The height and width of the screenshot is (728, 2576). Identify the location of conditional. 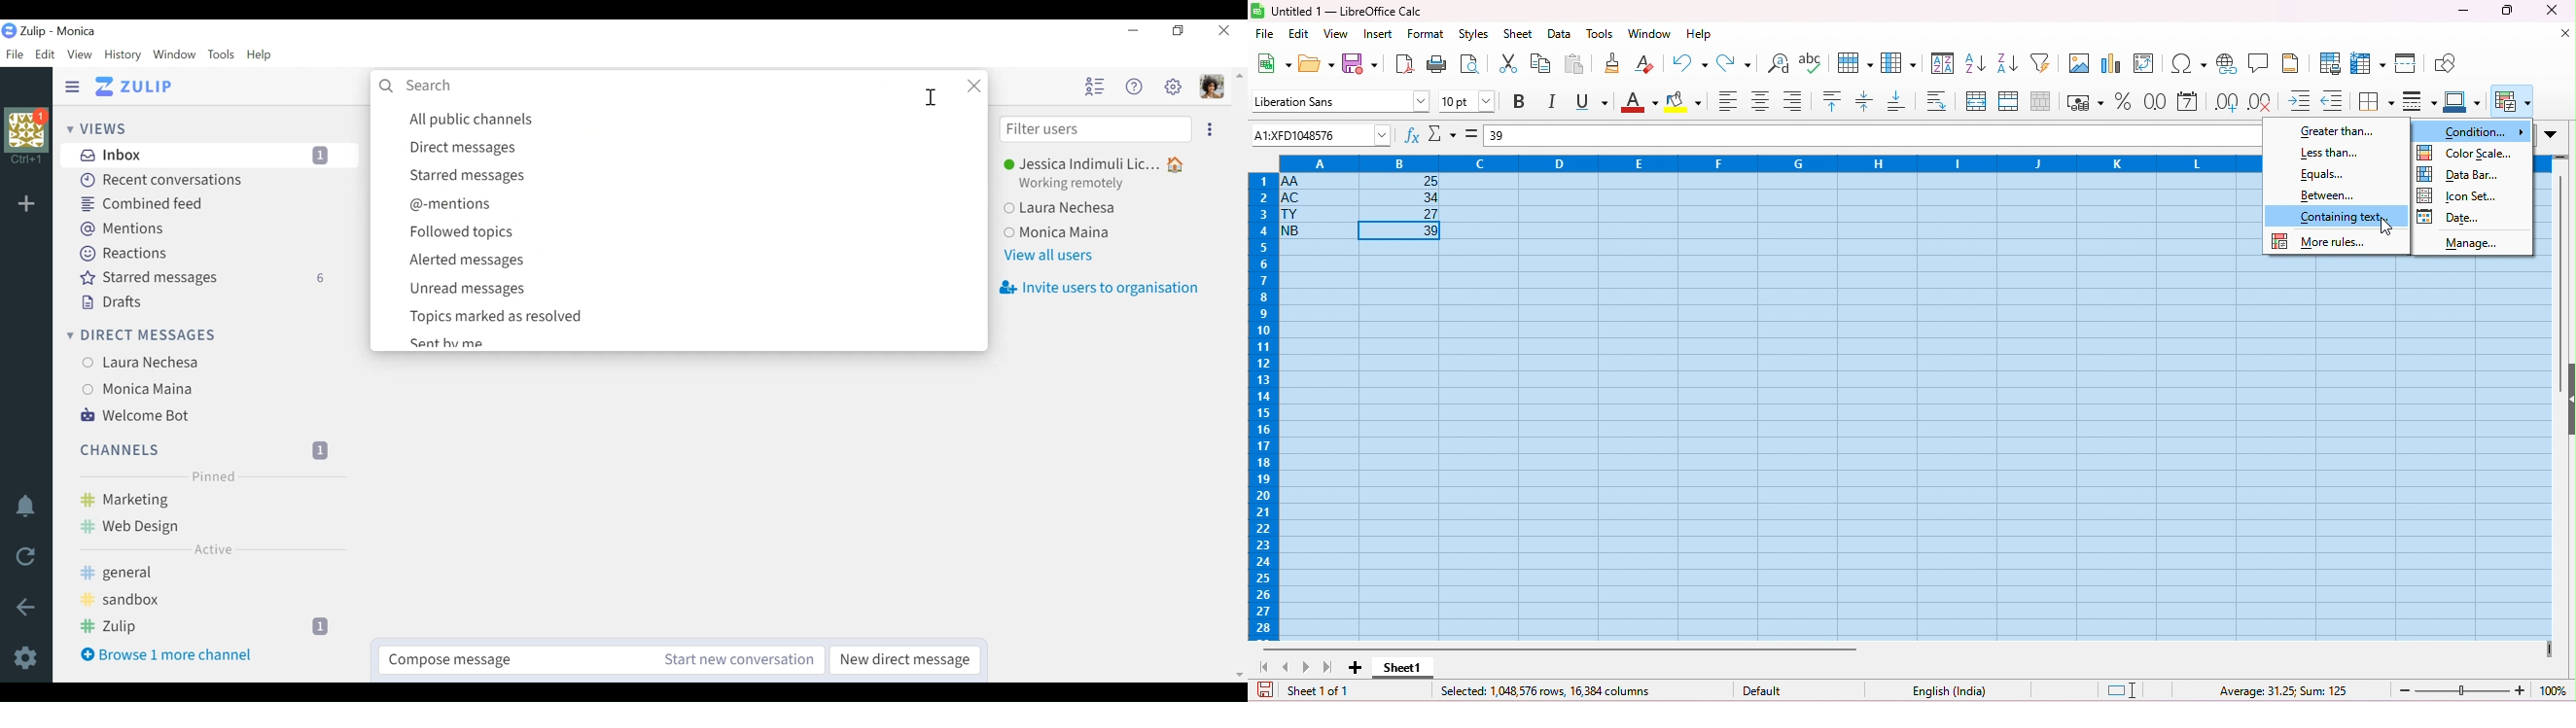
(2511, 103).